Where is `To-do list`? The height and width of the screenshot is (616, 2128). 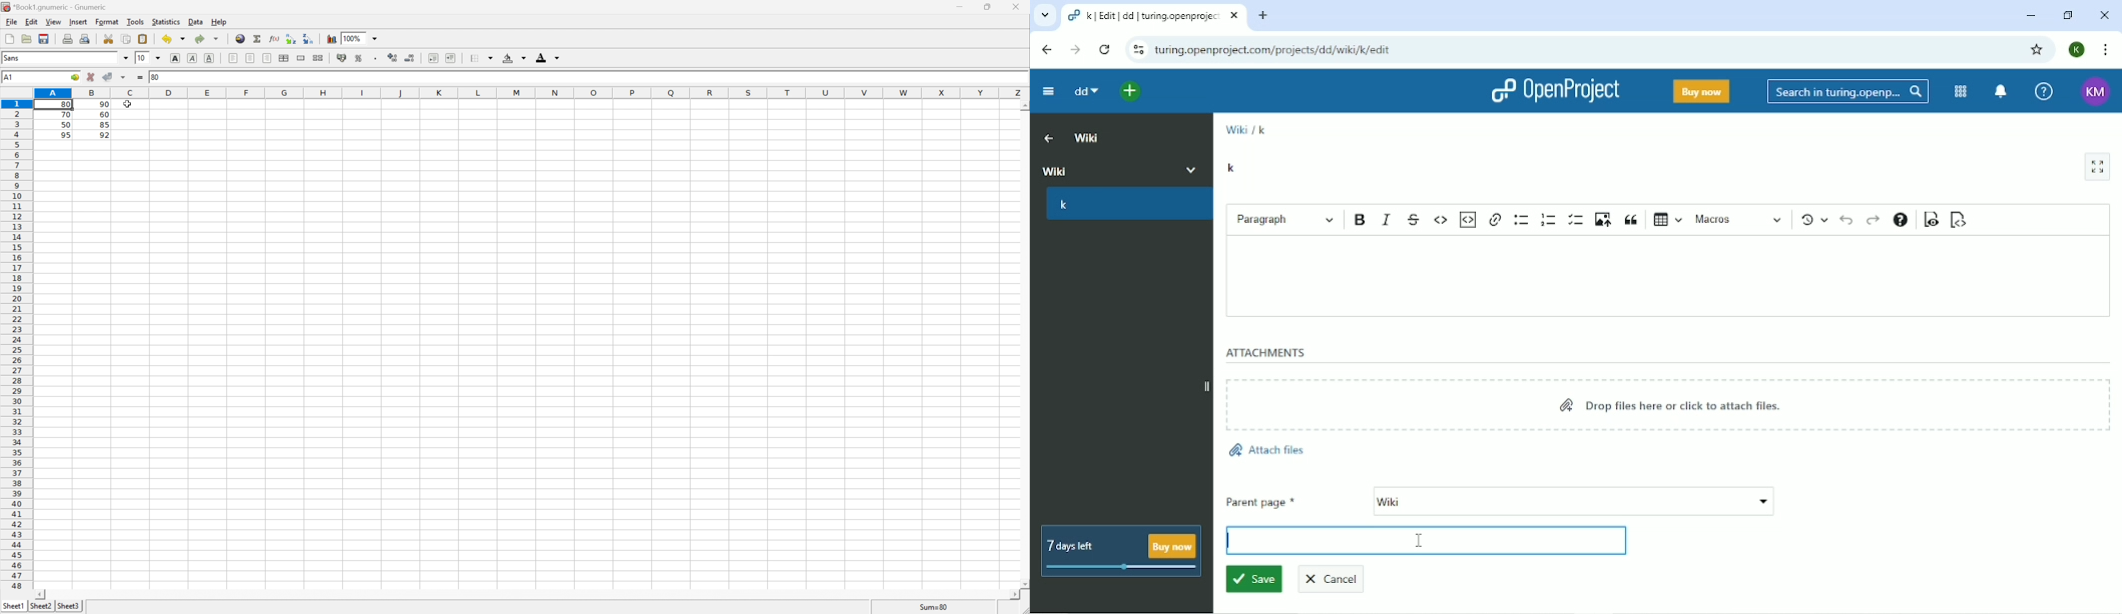 To-do list is located at coordinates (1576, 219).